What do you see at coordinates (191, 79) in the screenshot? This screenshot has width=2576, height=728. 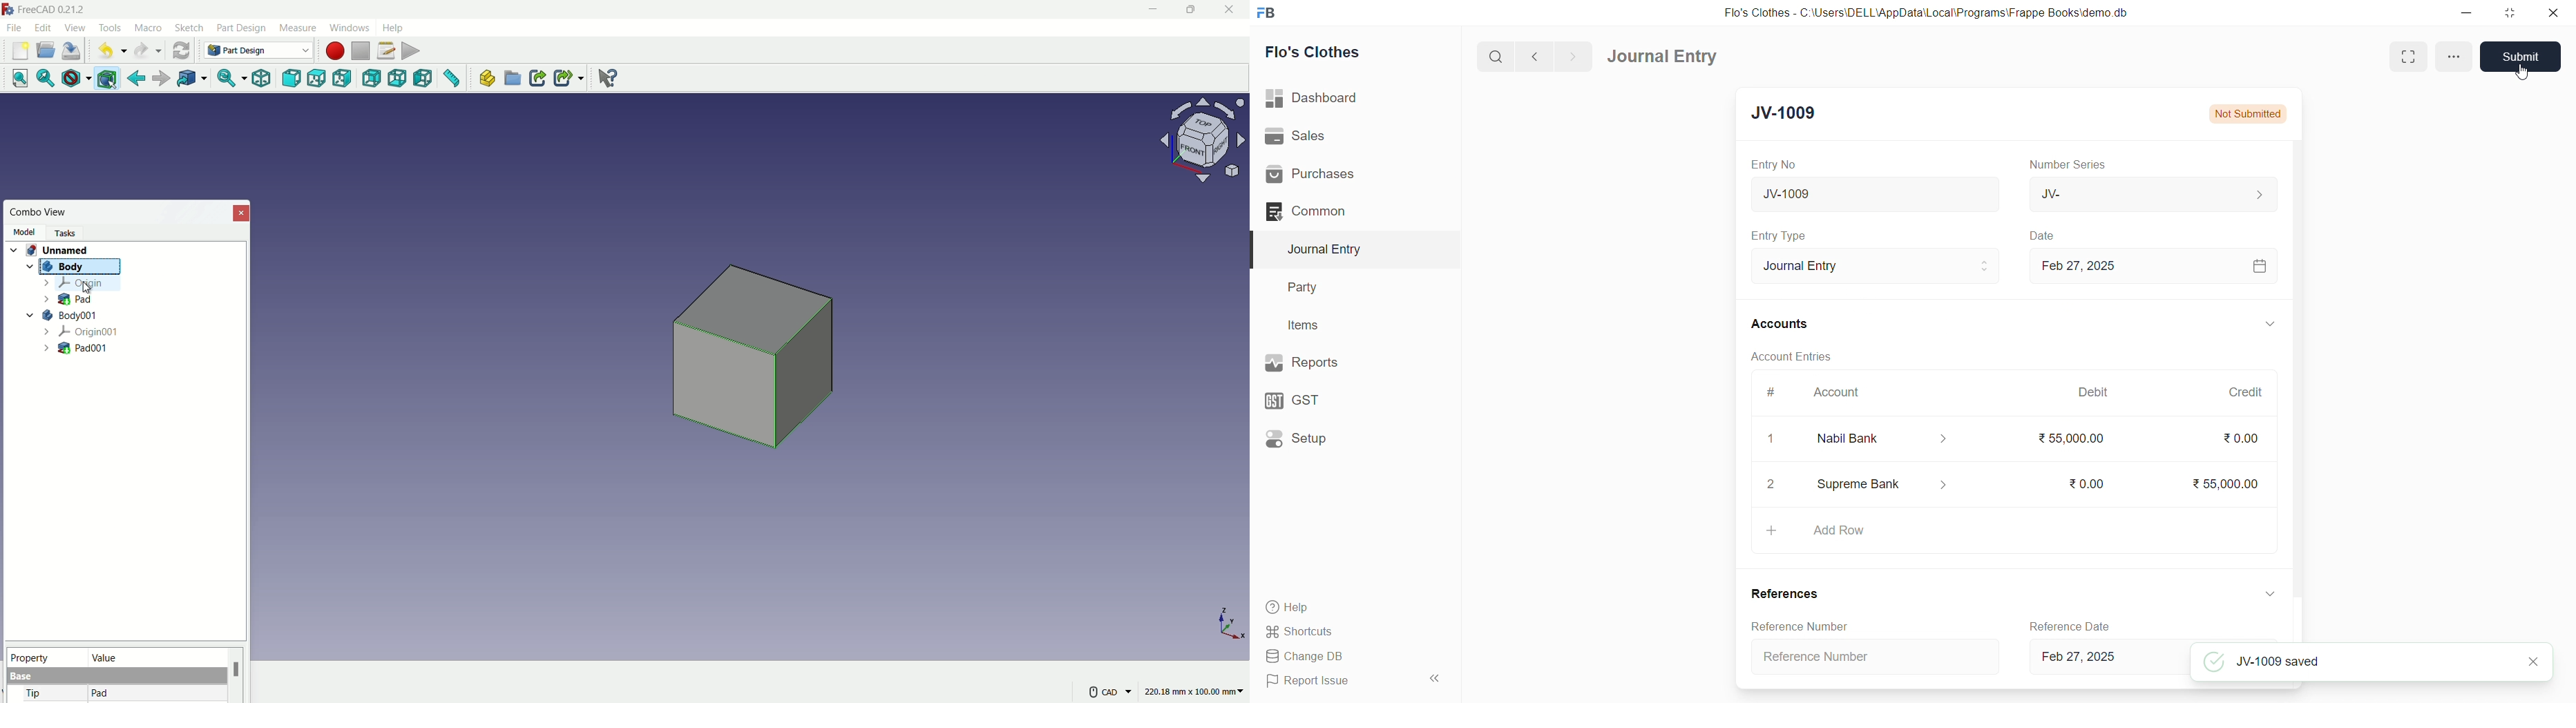 I see `go to linked object` at bounding box center [191, 79].